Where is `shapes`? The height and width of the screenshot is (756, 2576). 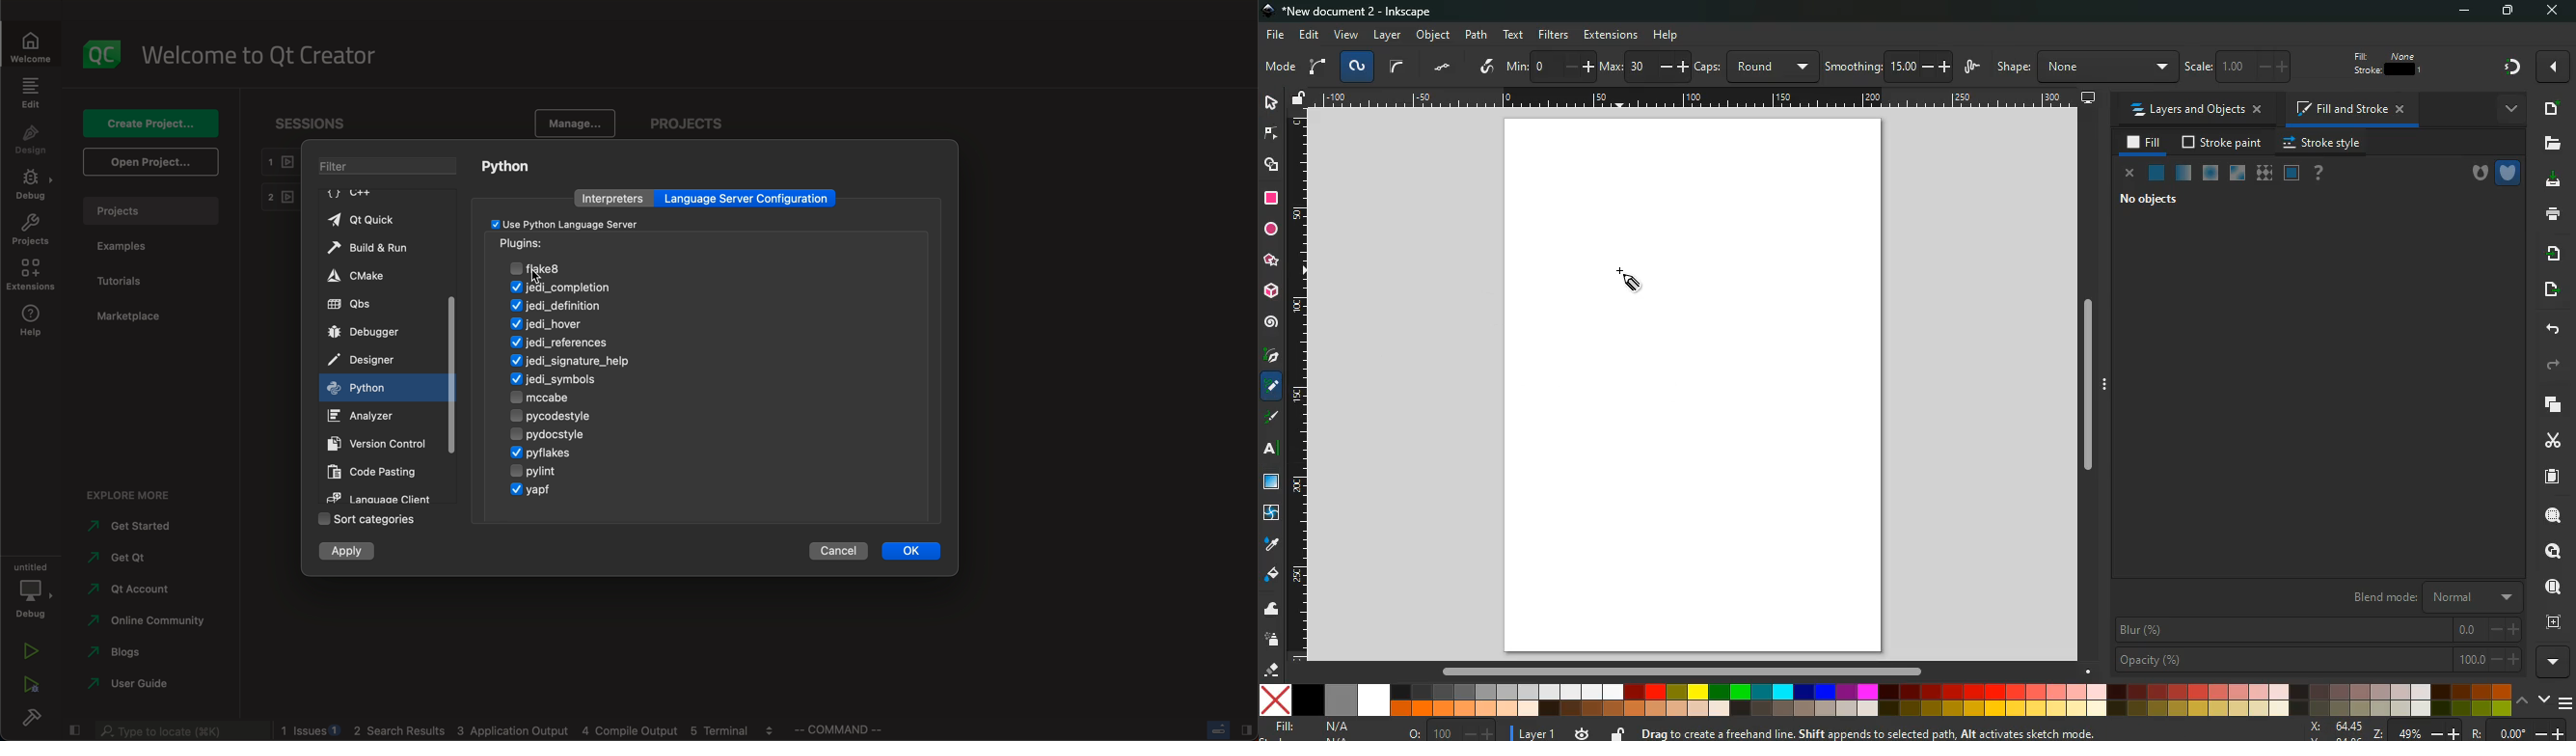 shapes is located at coordinates (1273, 167).